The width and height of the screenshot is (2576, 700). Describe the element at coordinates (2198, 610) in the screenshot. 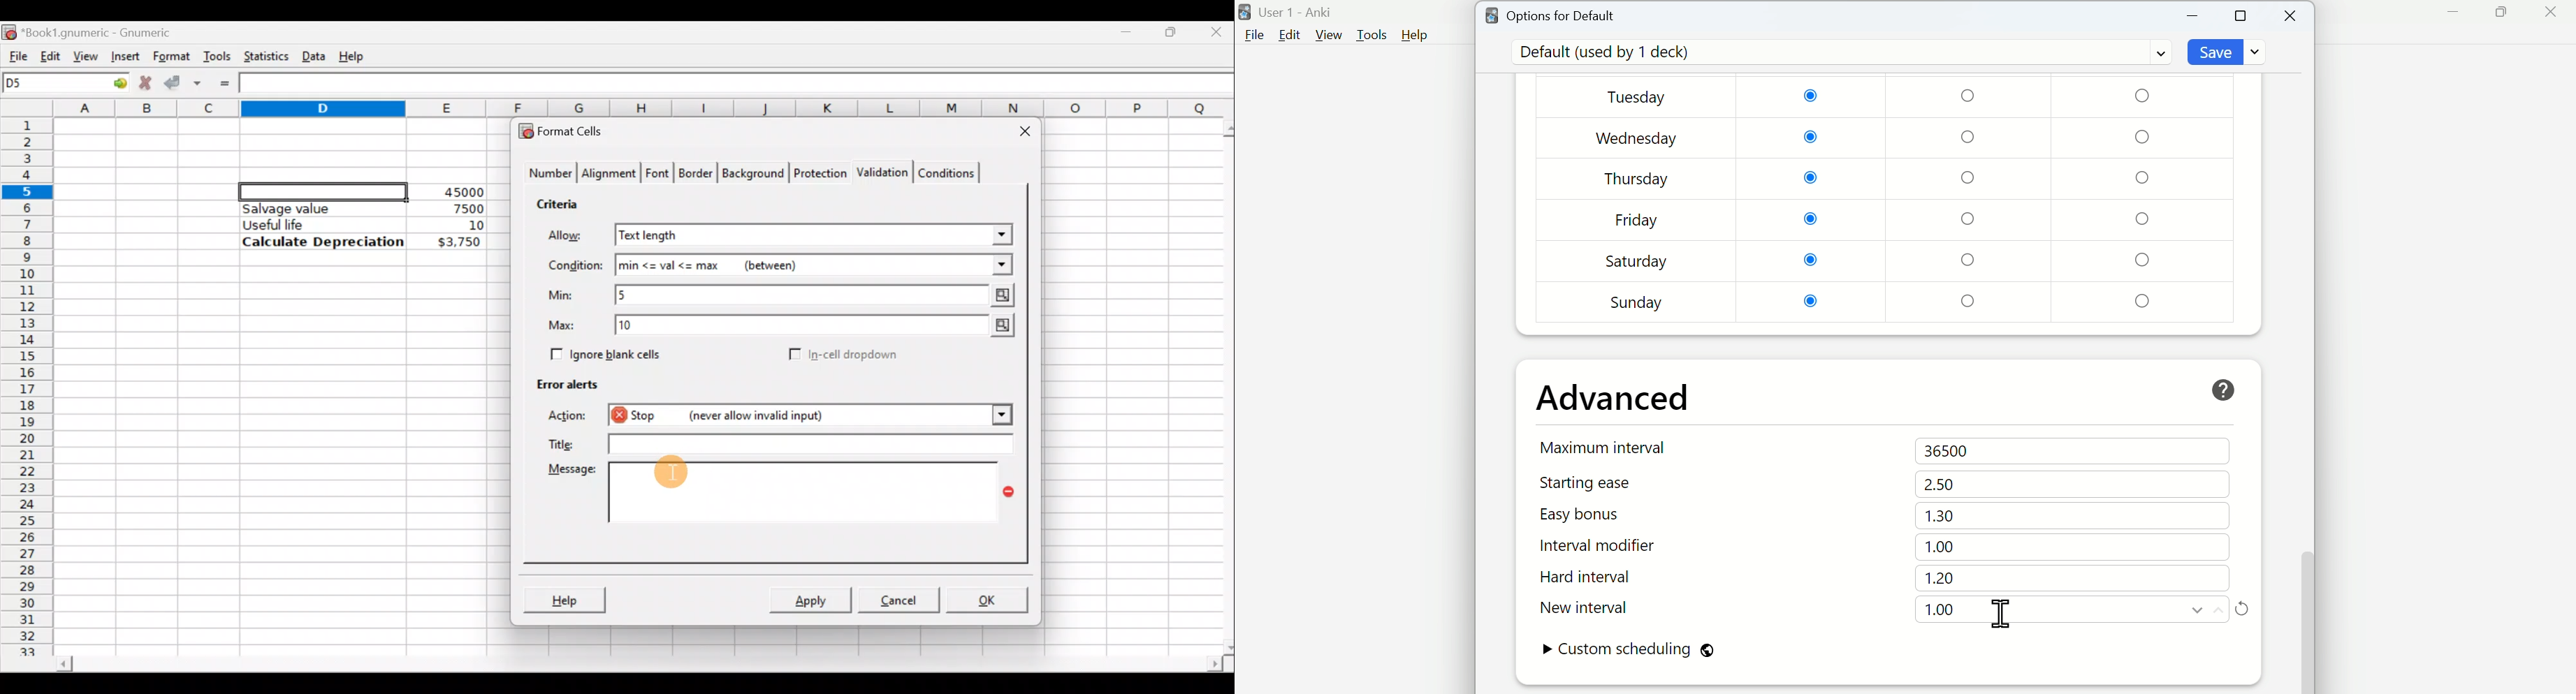

I see `Move down` at that location.